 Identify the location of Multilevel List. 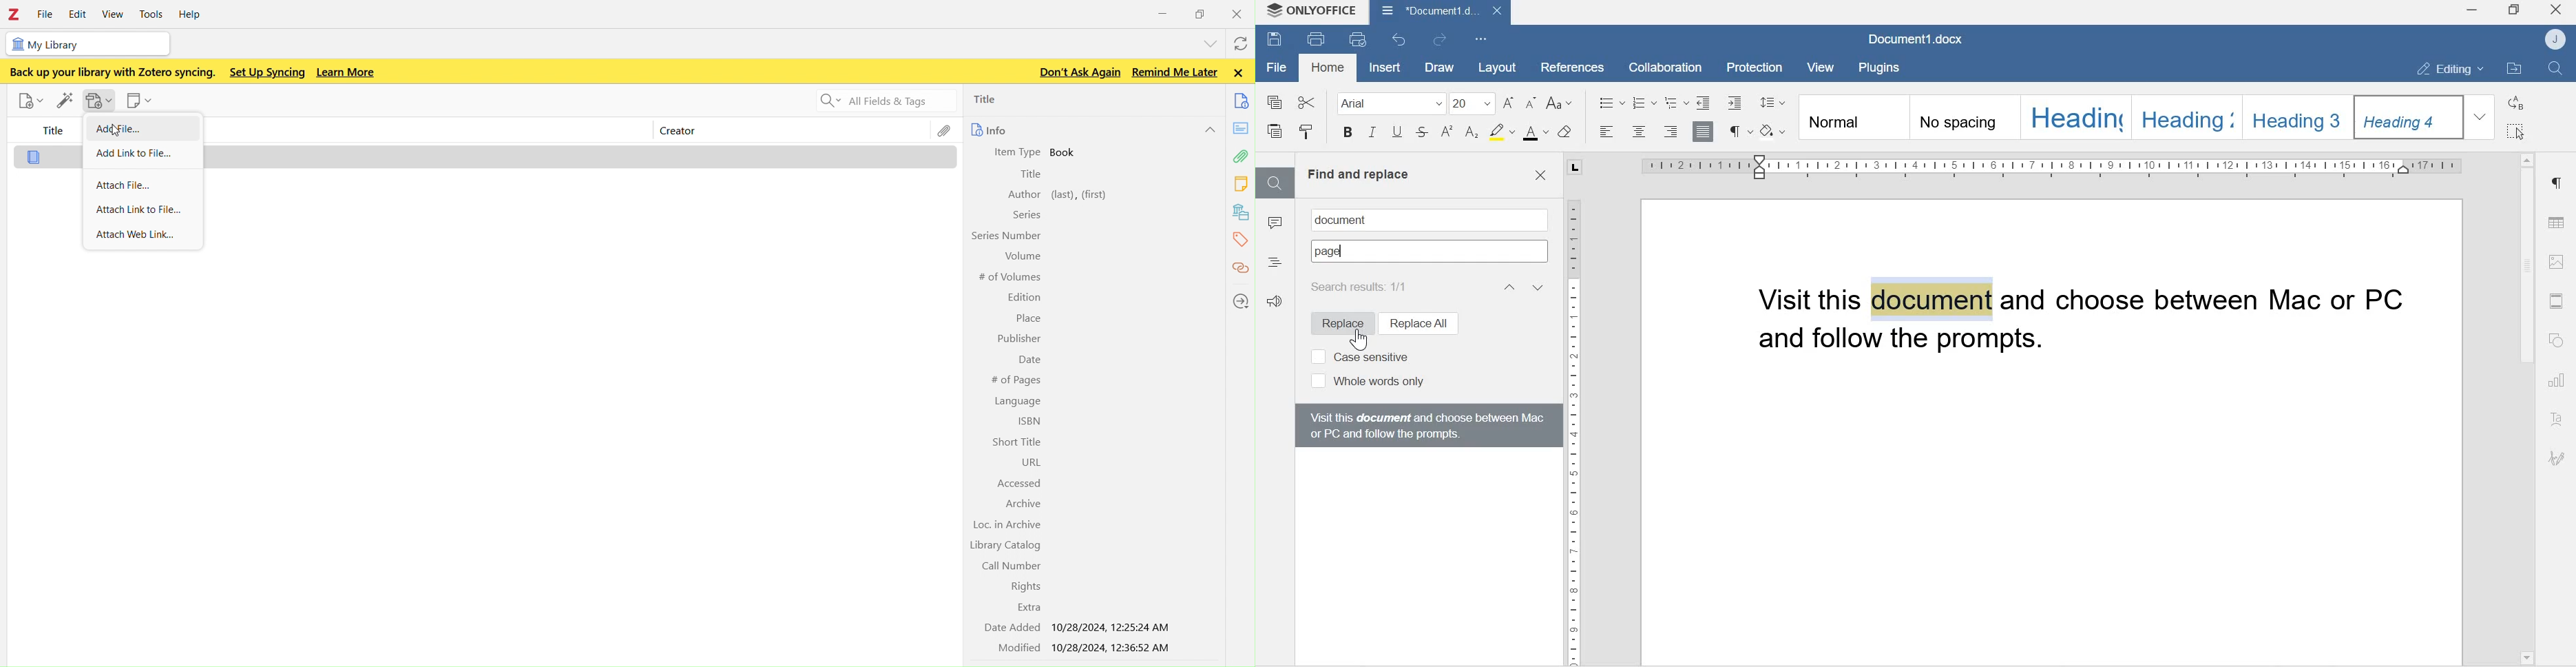
(1676, 102).